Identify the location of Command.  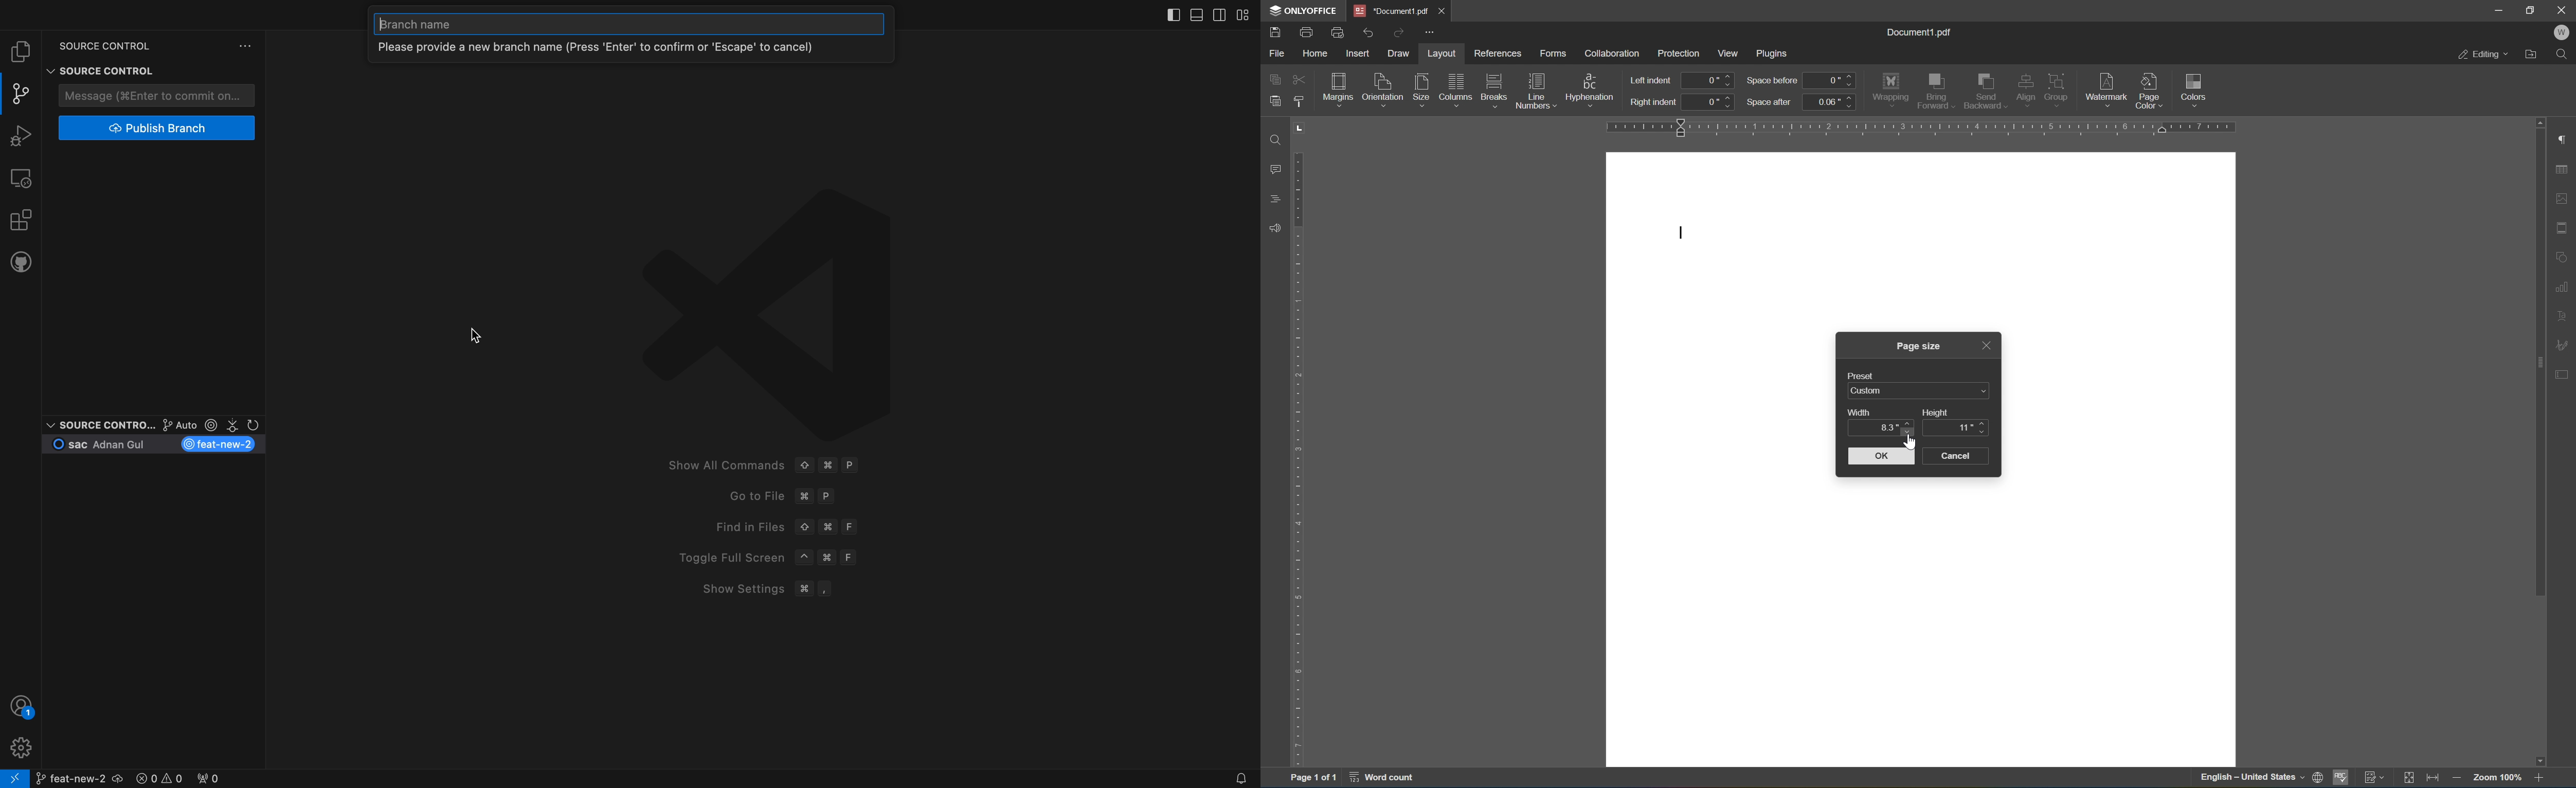
(829, 466).